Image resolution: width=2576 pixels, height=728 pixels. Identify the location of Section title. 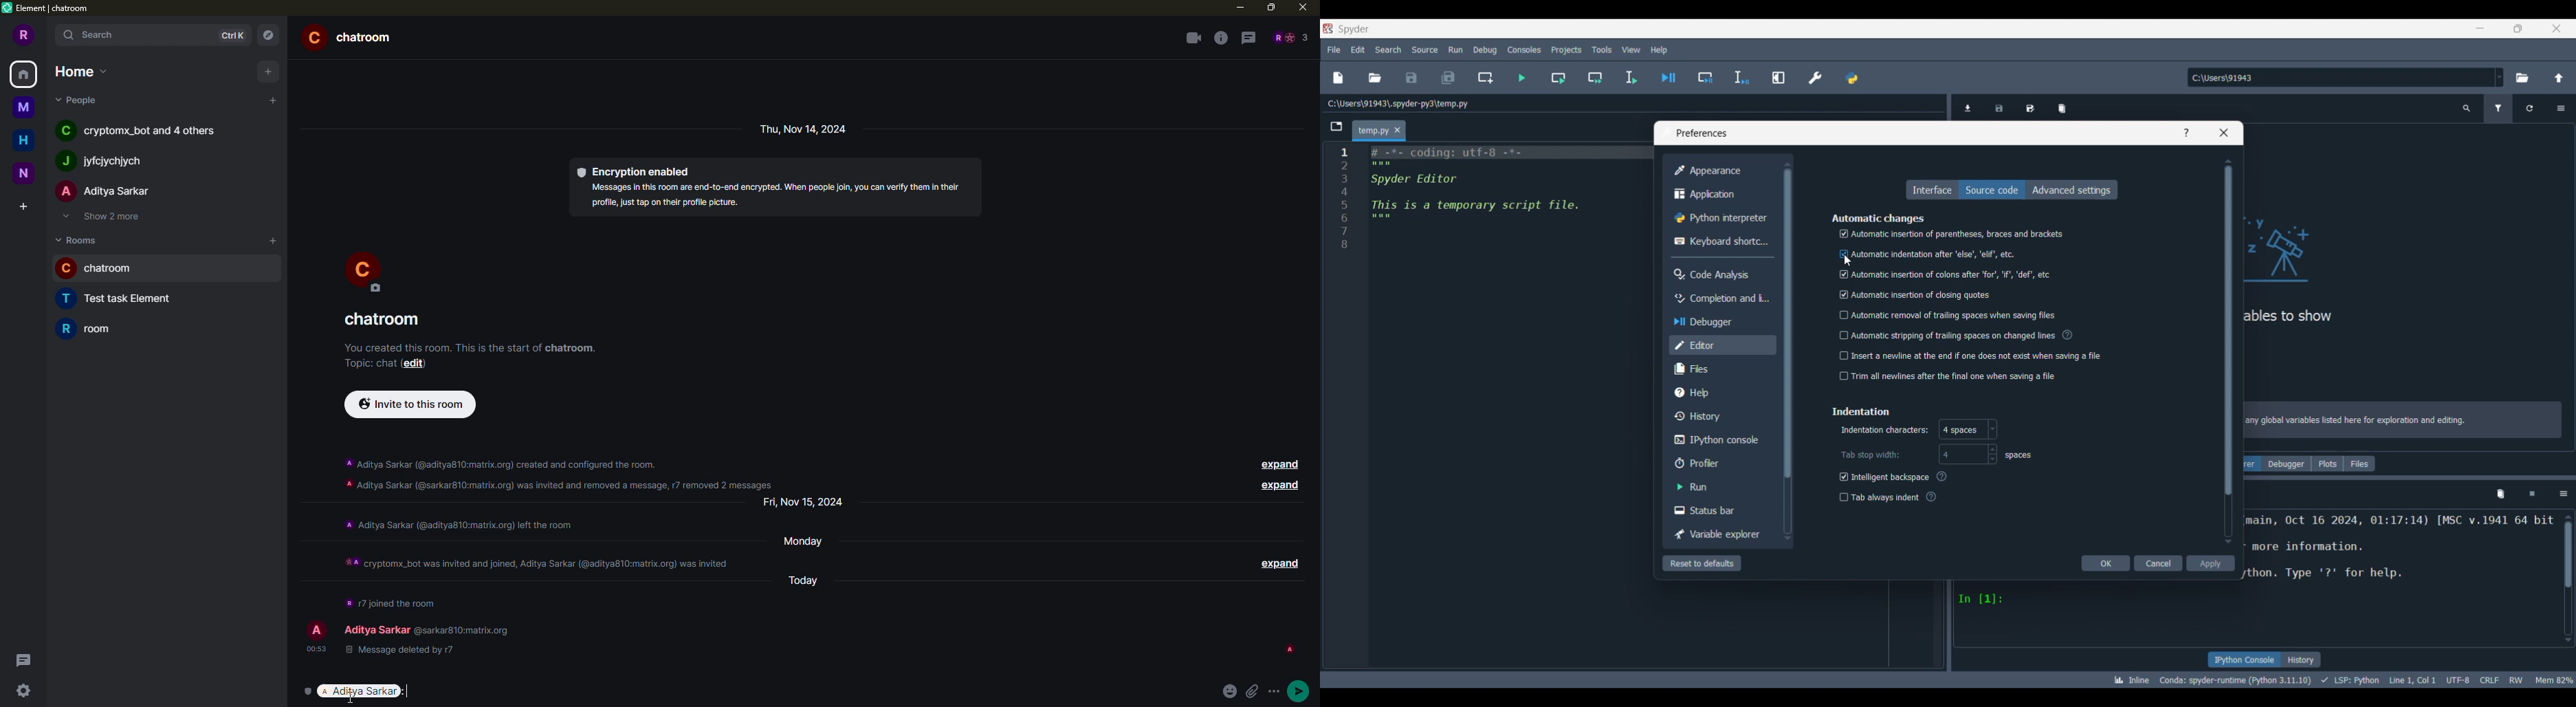
(1880, 217).